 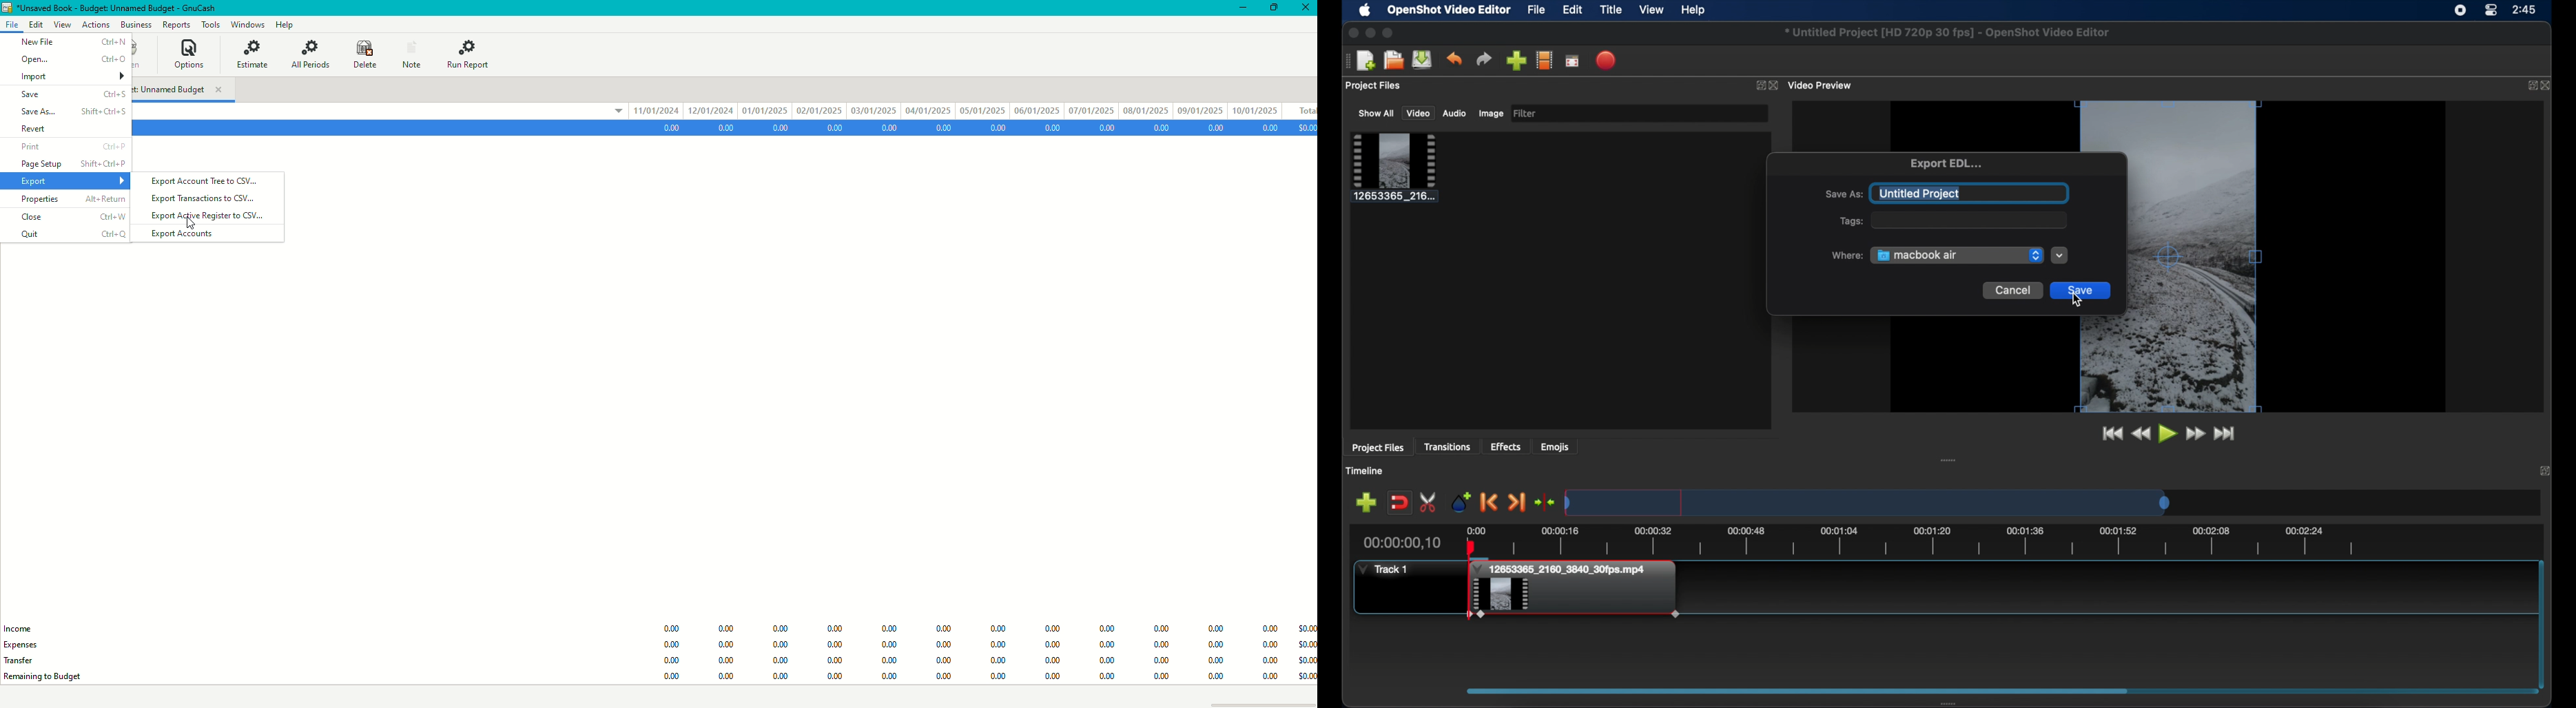 I want to click on enable razor, so click(x=1429, y=501).